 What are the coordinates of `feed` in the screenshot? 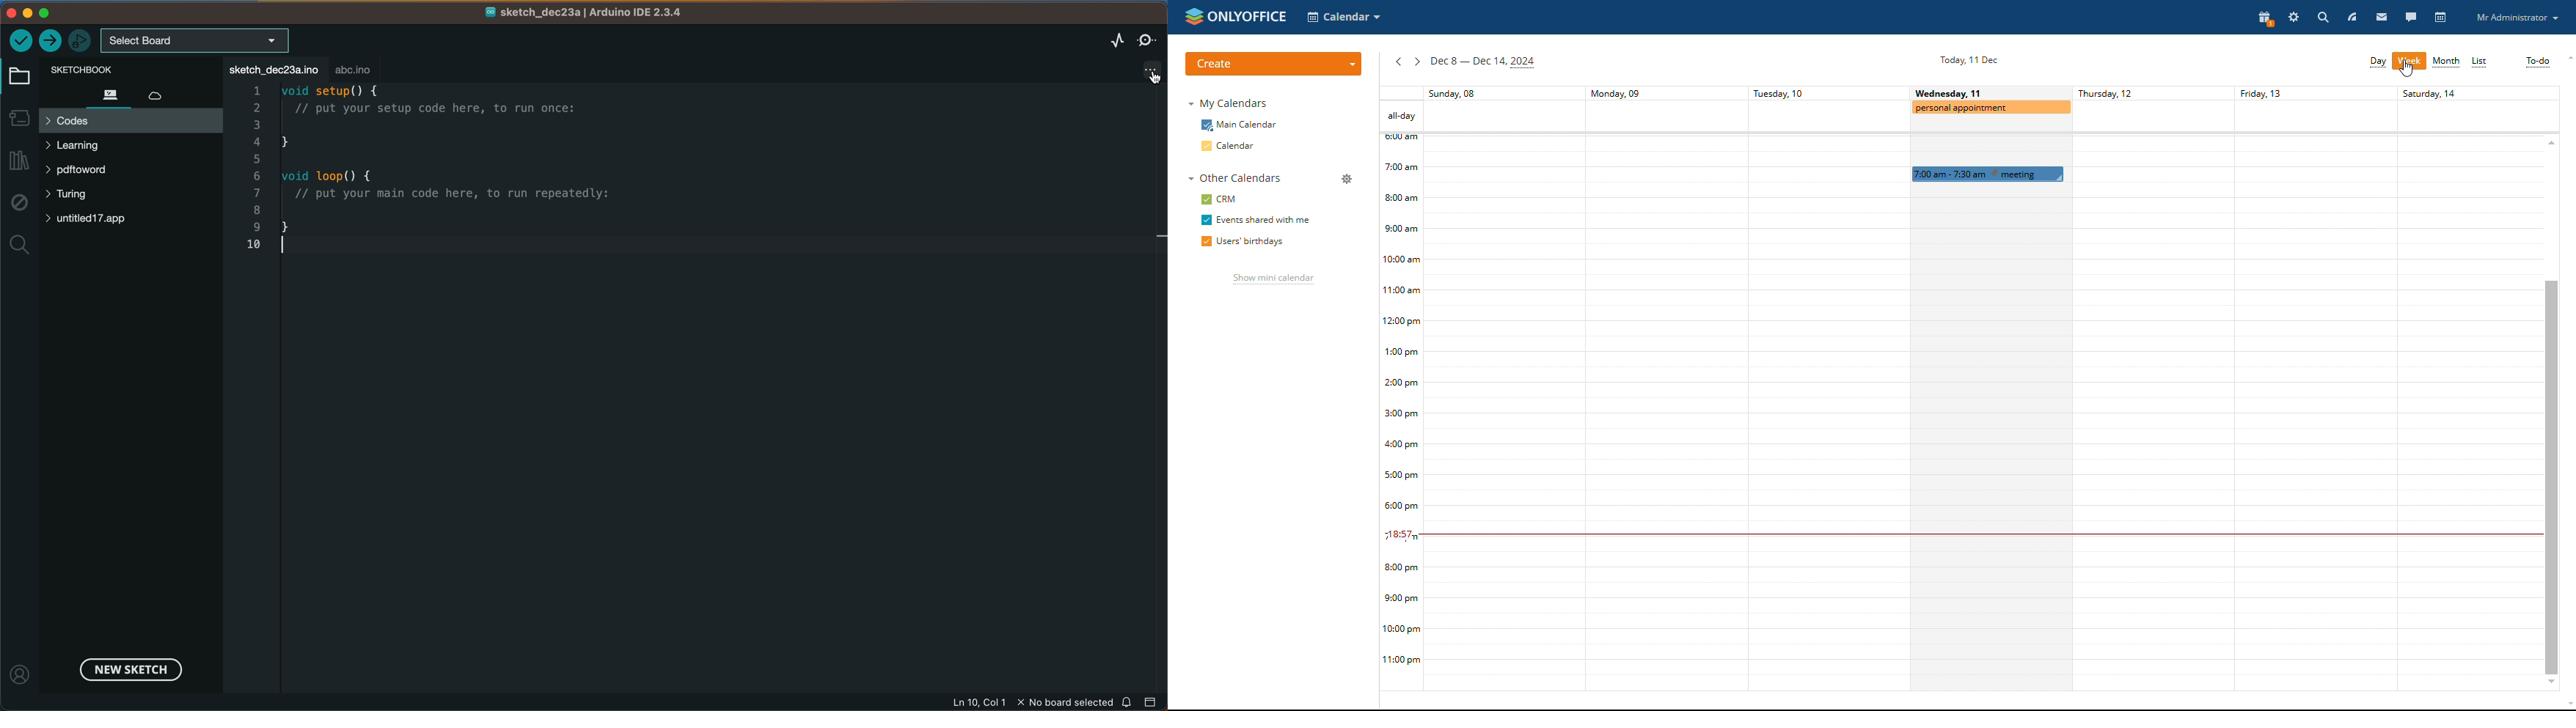 It's located at (2352, 16).